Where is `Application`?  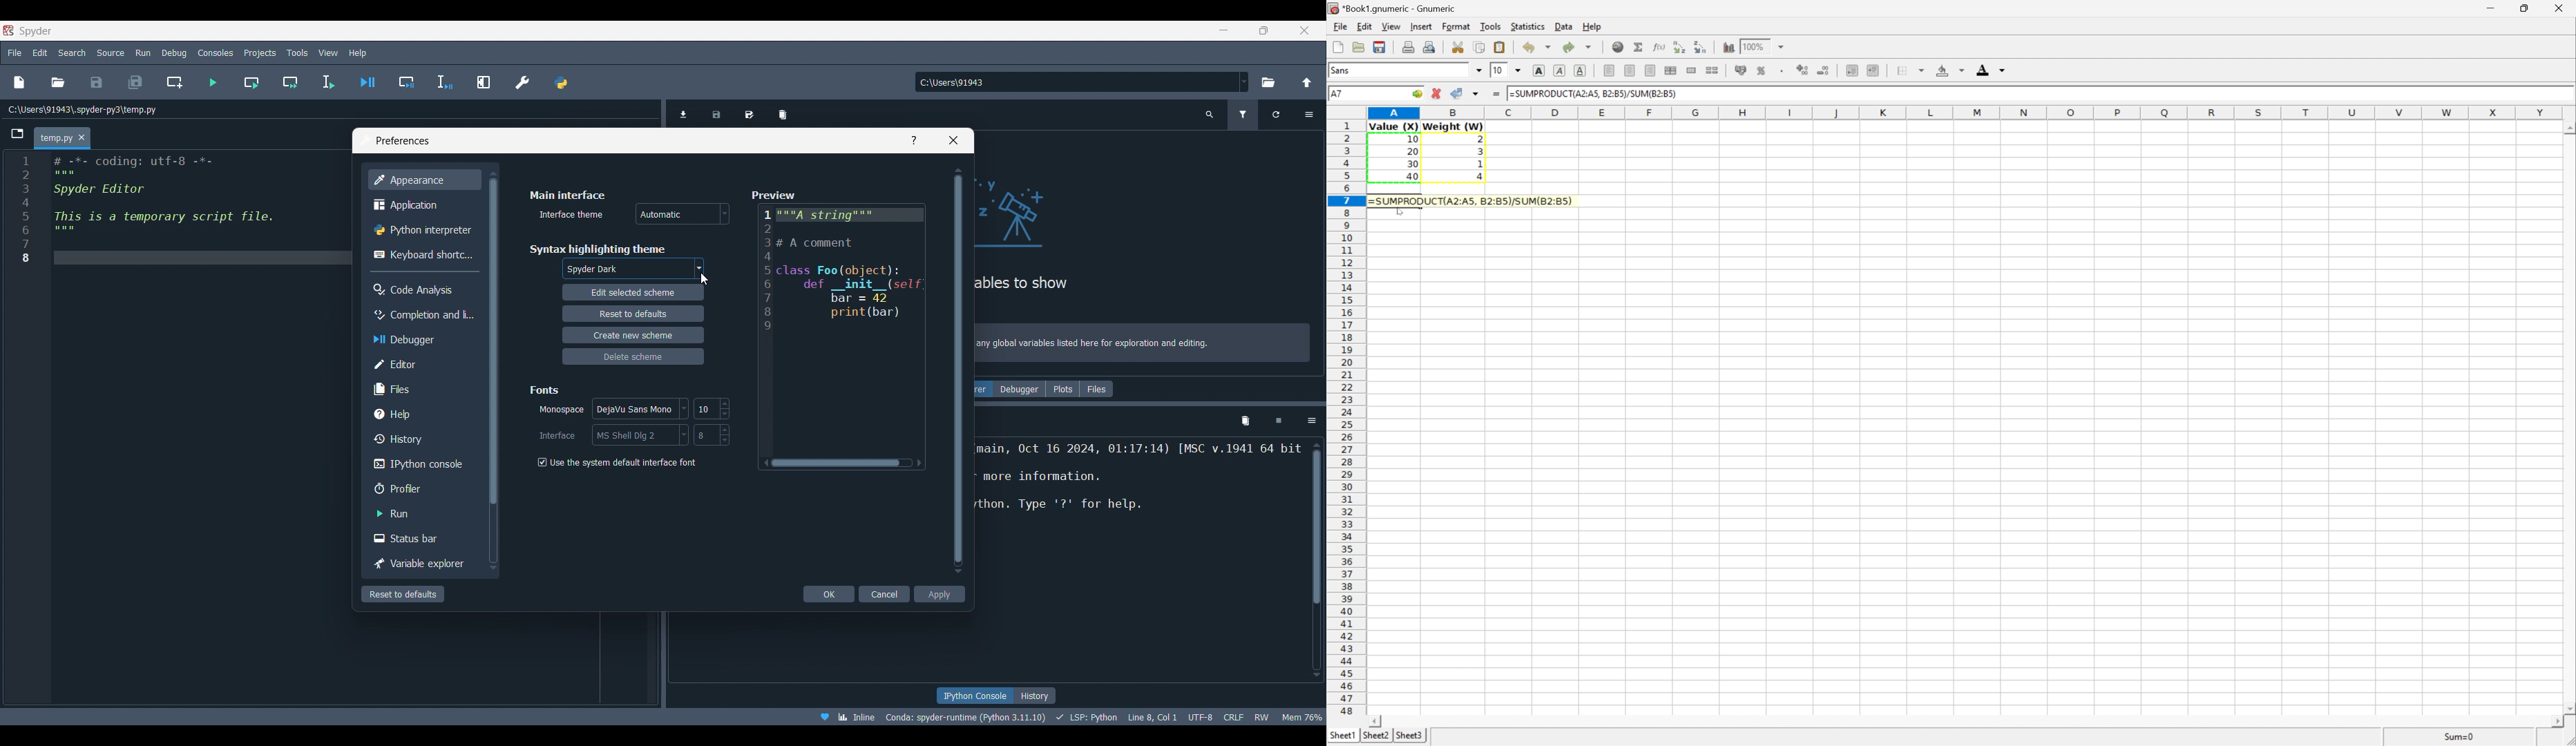 Application is located at coordinates (422, 204).